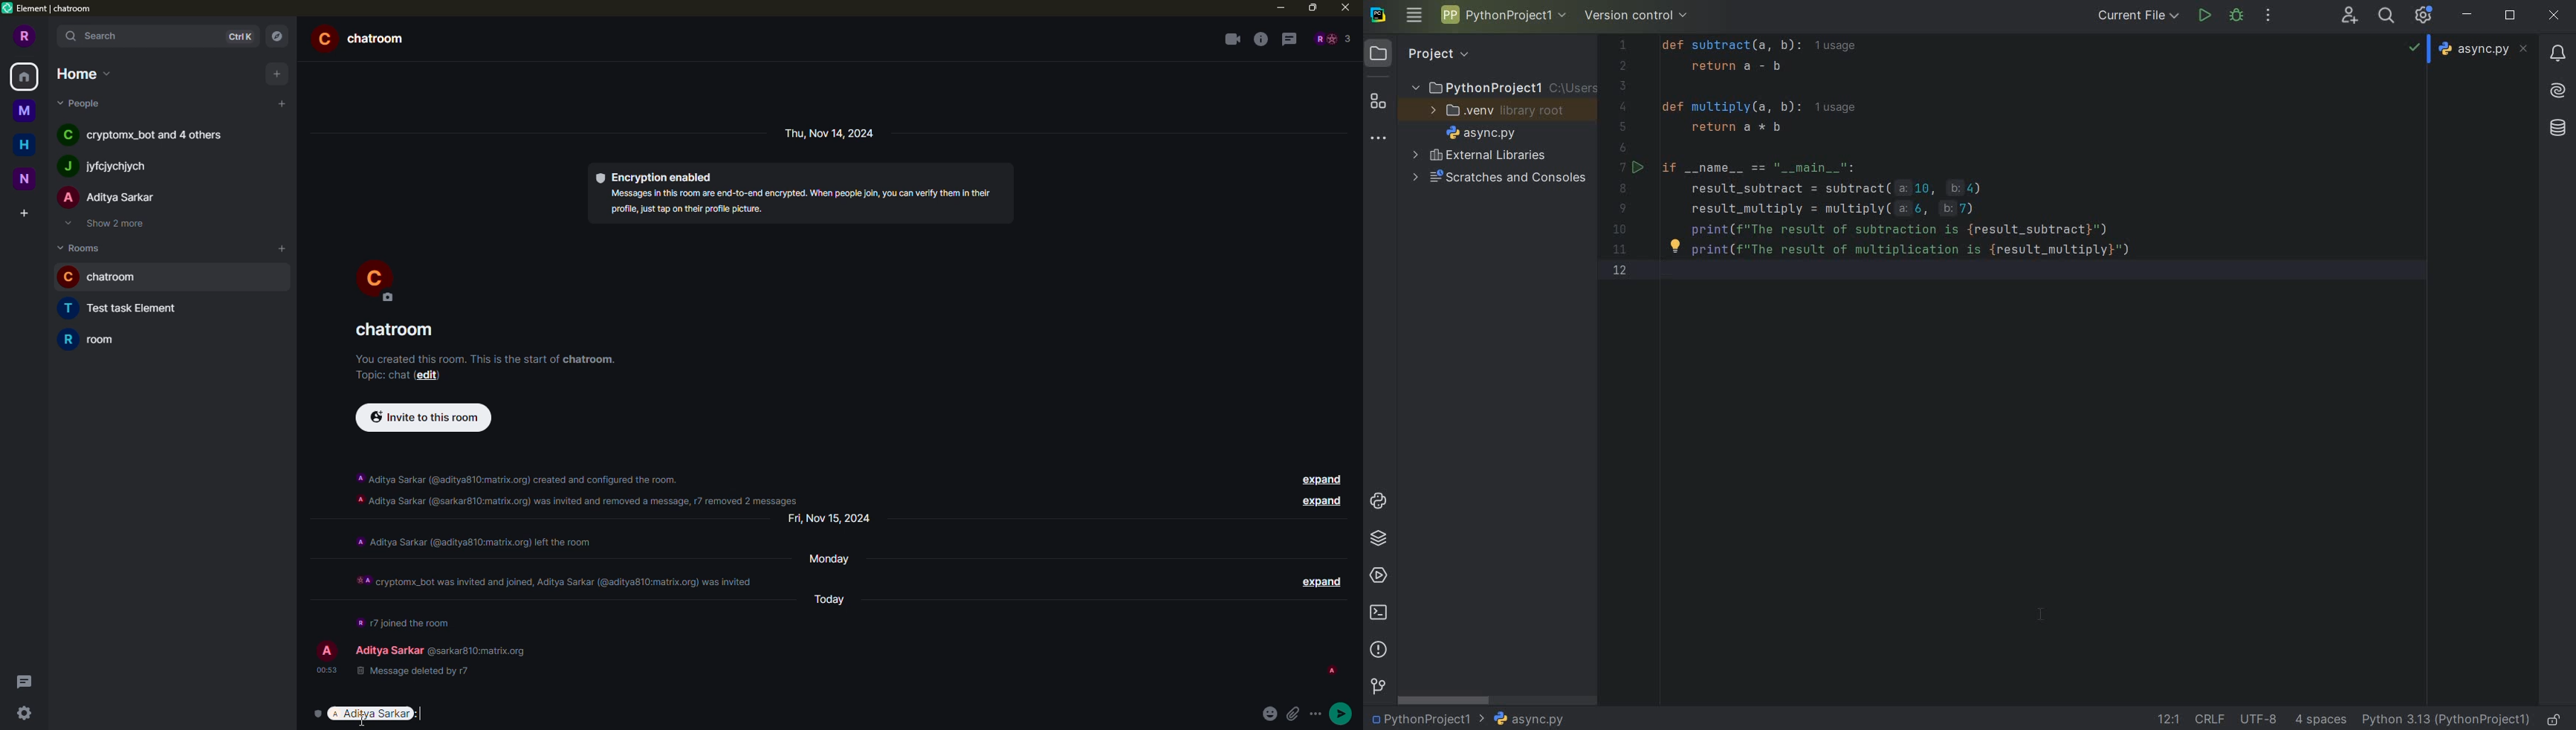  What do you see at coordinates (1428, 719) in the screenshot?
I see `PROJECT NAME` at bounding box center [1428, 719].